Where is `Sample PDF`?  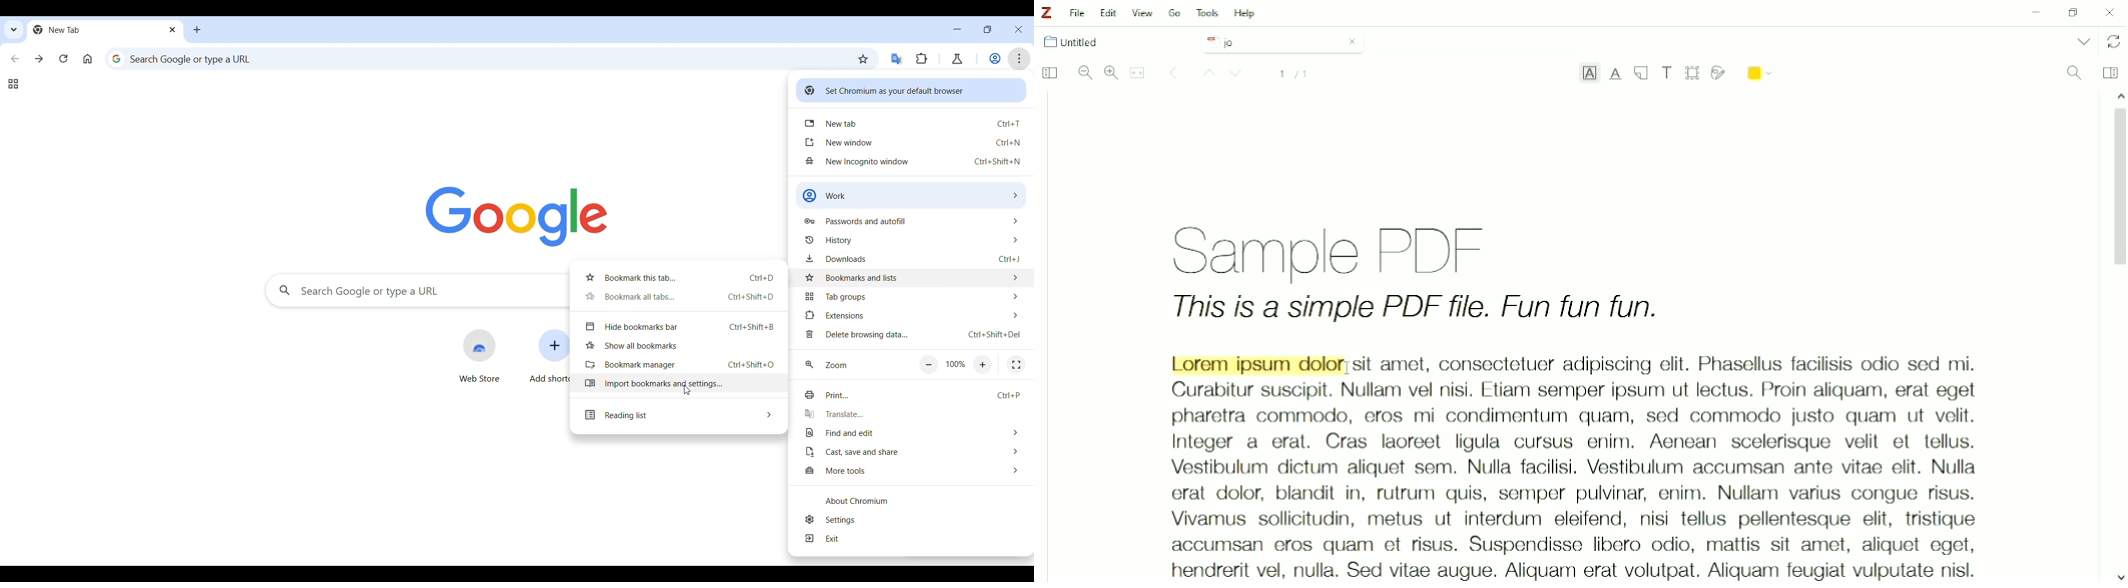 Sample PDF is located at coordinates (1352, 248).